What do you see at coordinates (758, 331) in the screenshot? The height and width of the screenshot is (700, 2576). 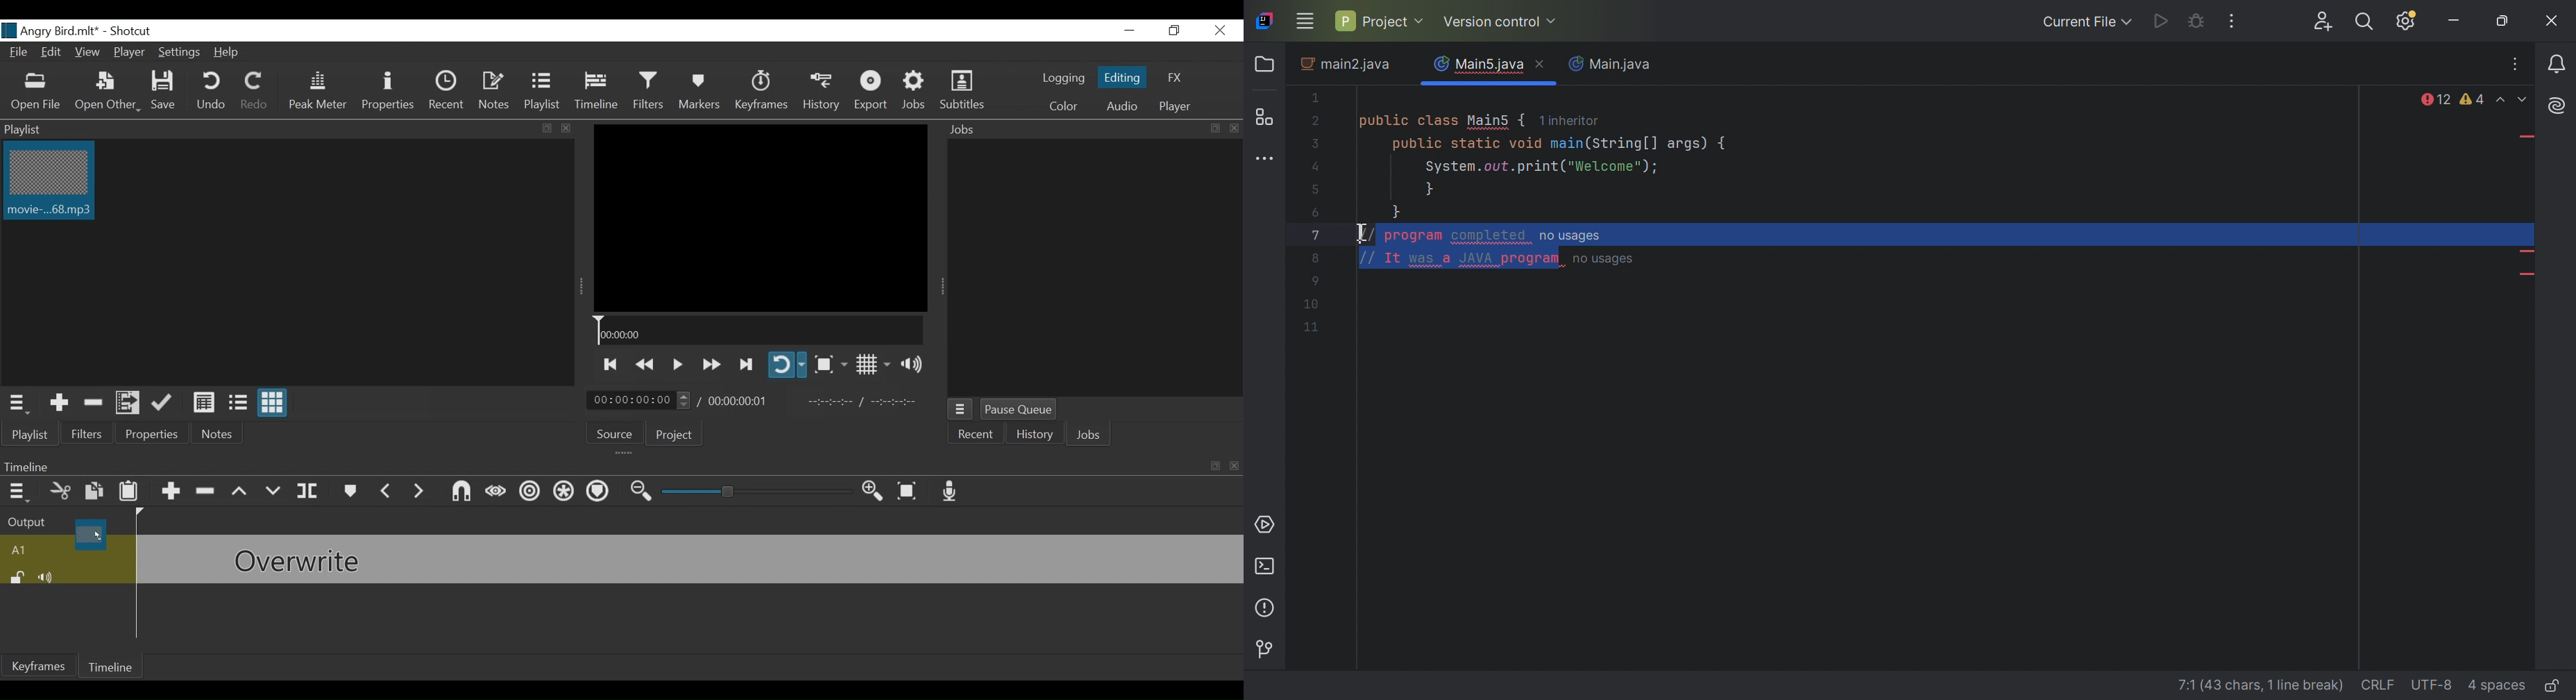 I see `Timeline` at bounding box center [758, 331].